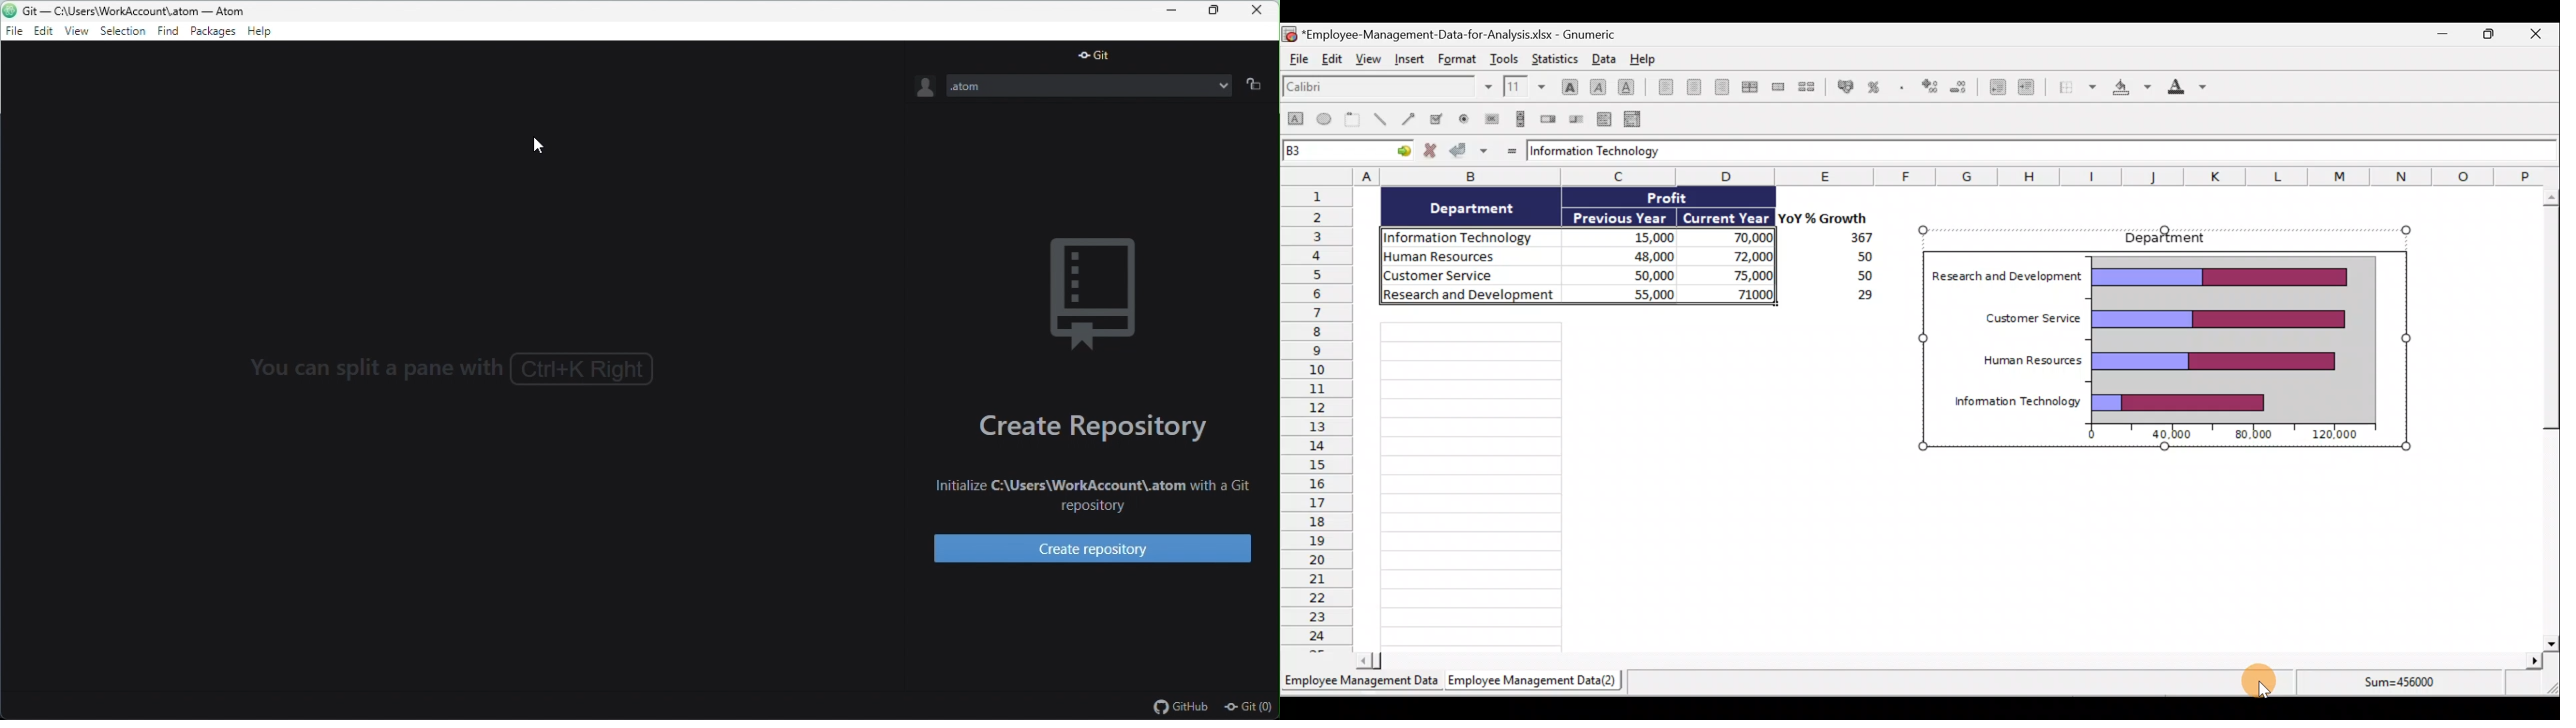 The image size is (2576, 728). Describe the element at coordinates (1469, 149) in the screenshot. I see `Accept change` at that location.